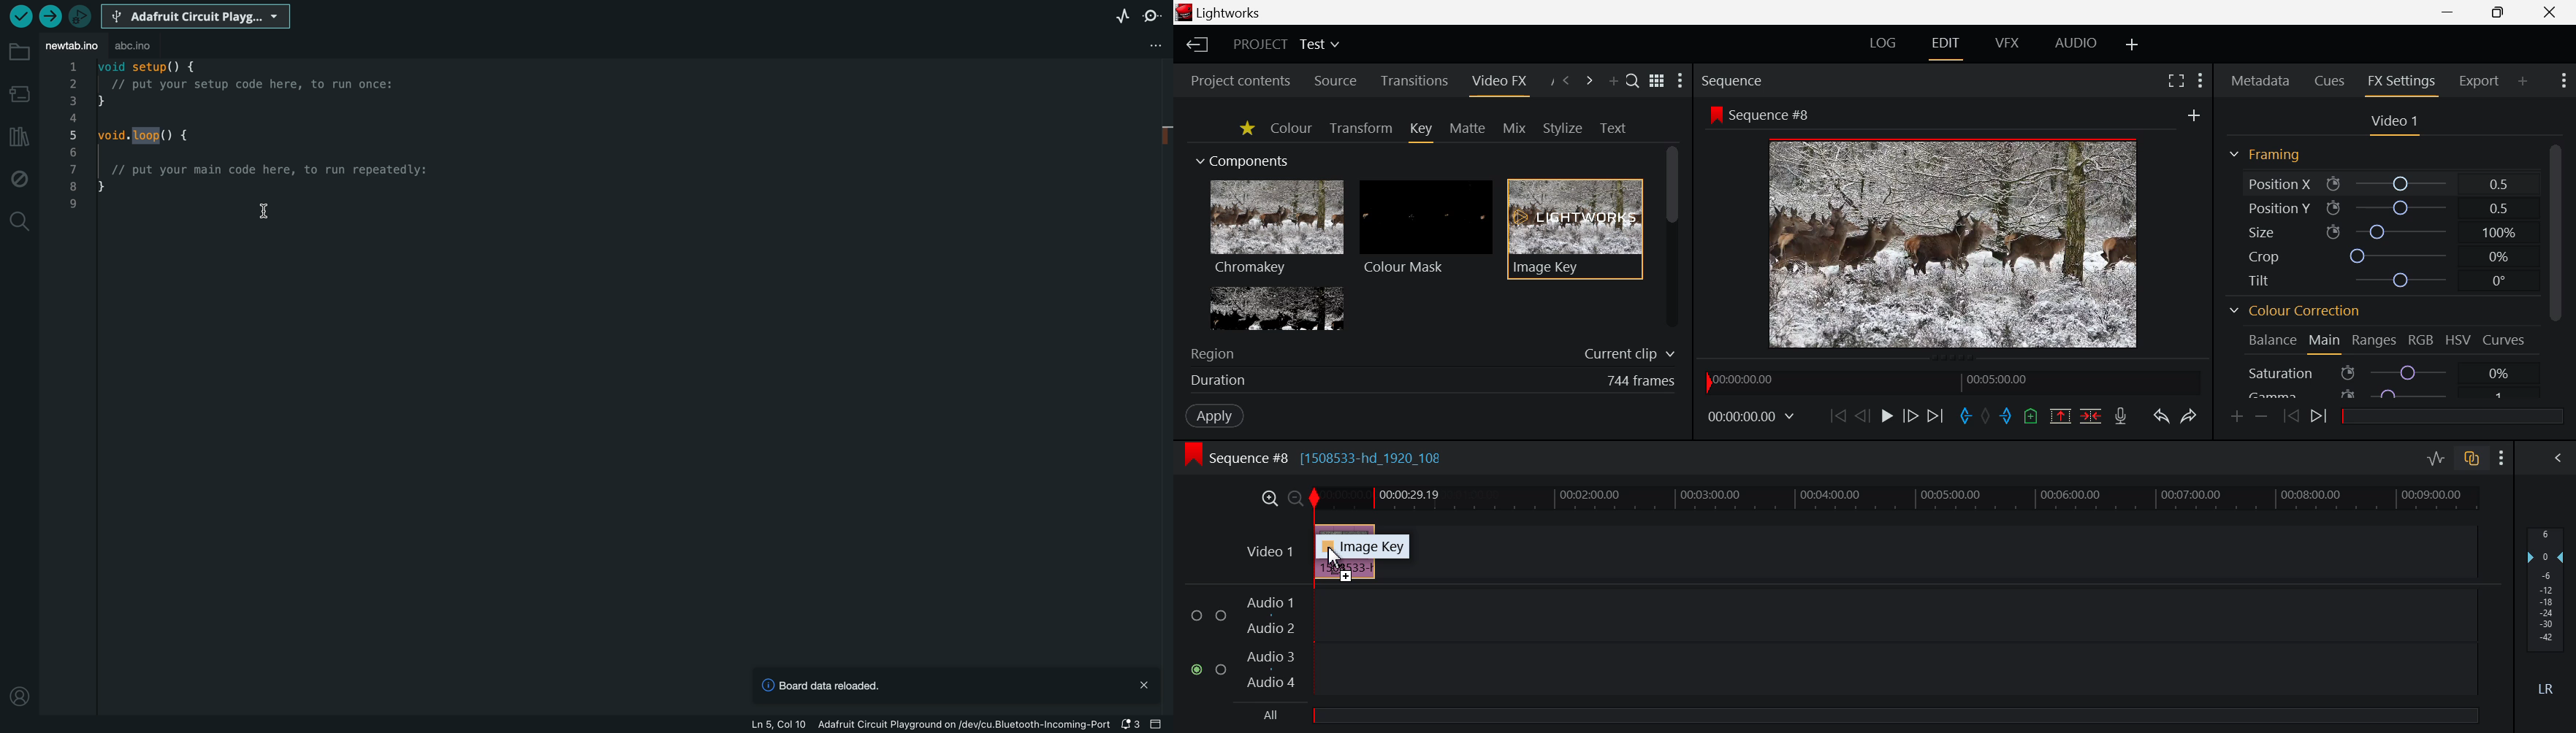  I want to click on To Start, so click(1836, 412).